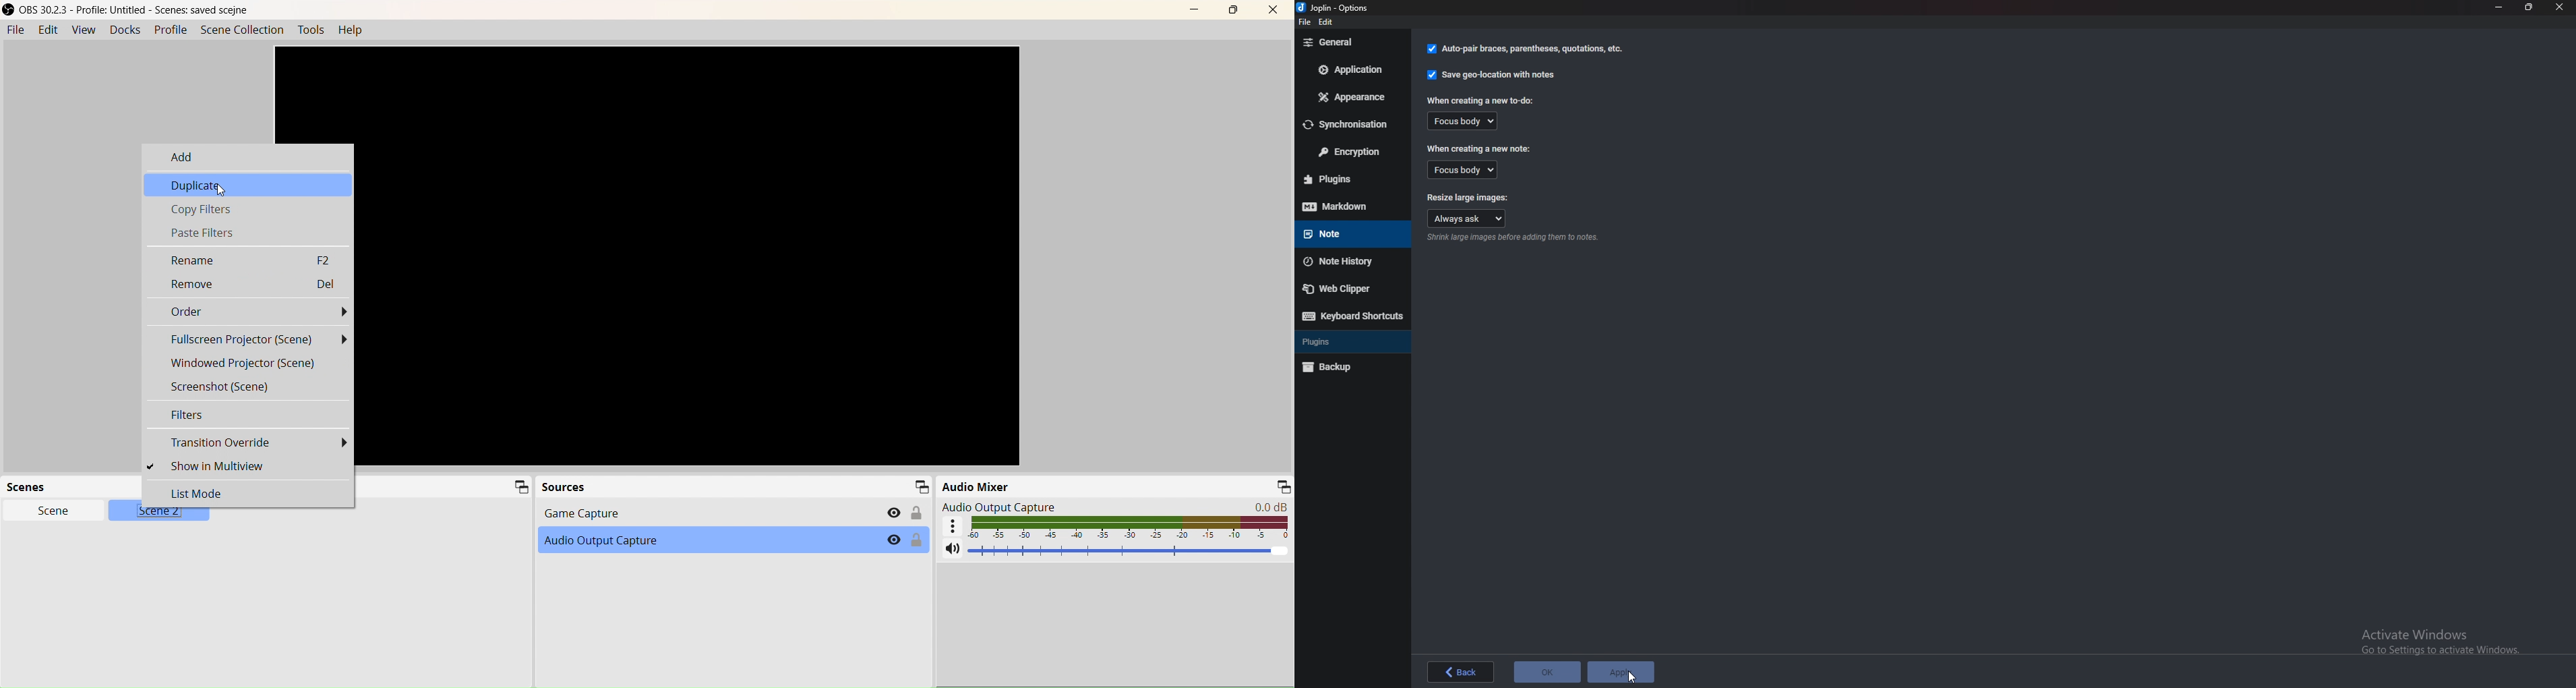  What do you see at coordinates (1468, 219) in the screenshot?
I see `Always ask` at bounding box center [1468, 219].